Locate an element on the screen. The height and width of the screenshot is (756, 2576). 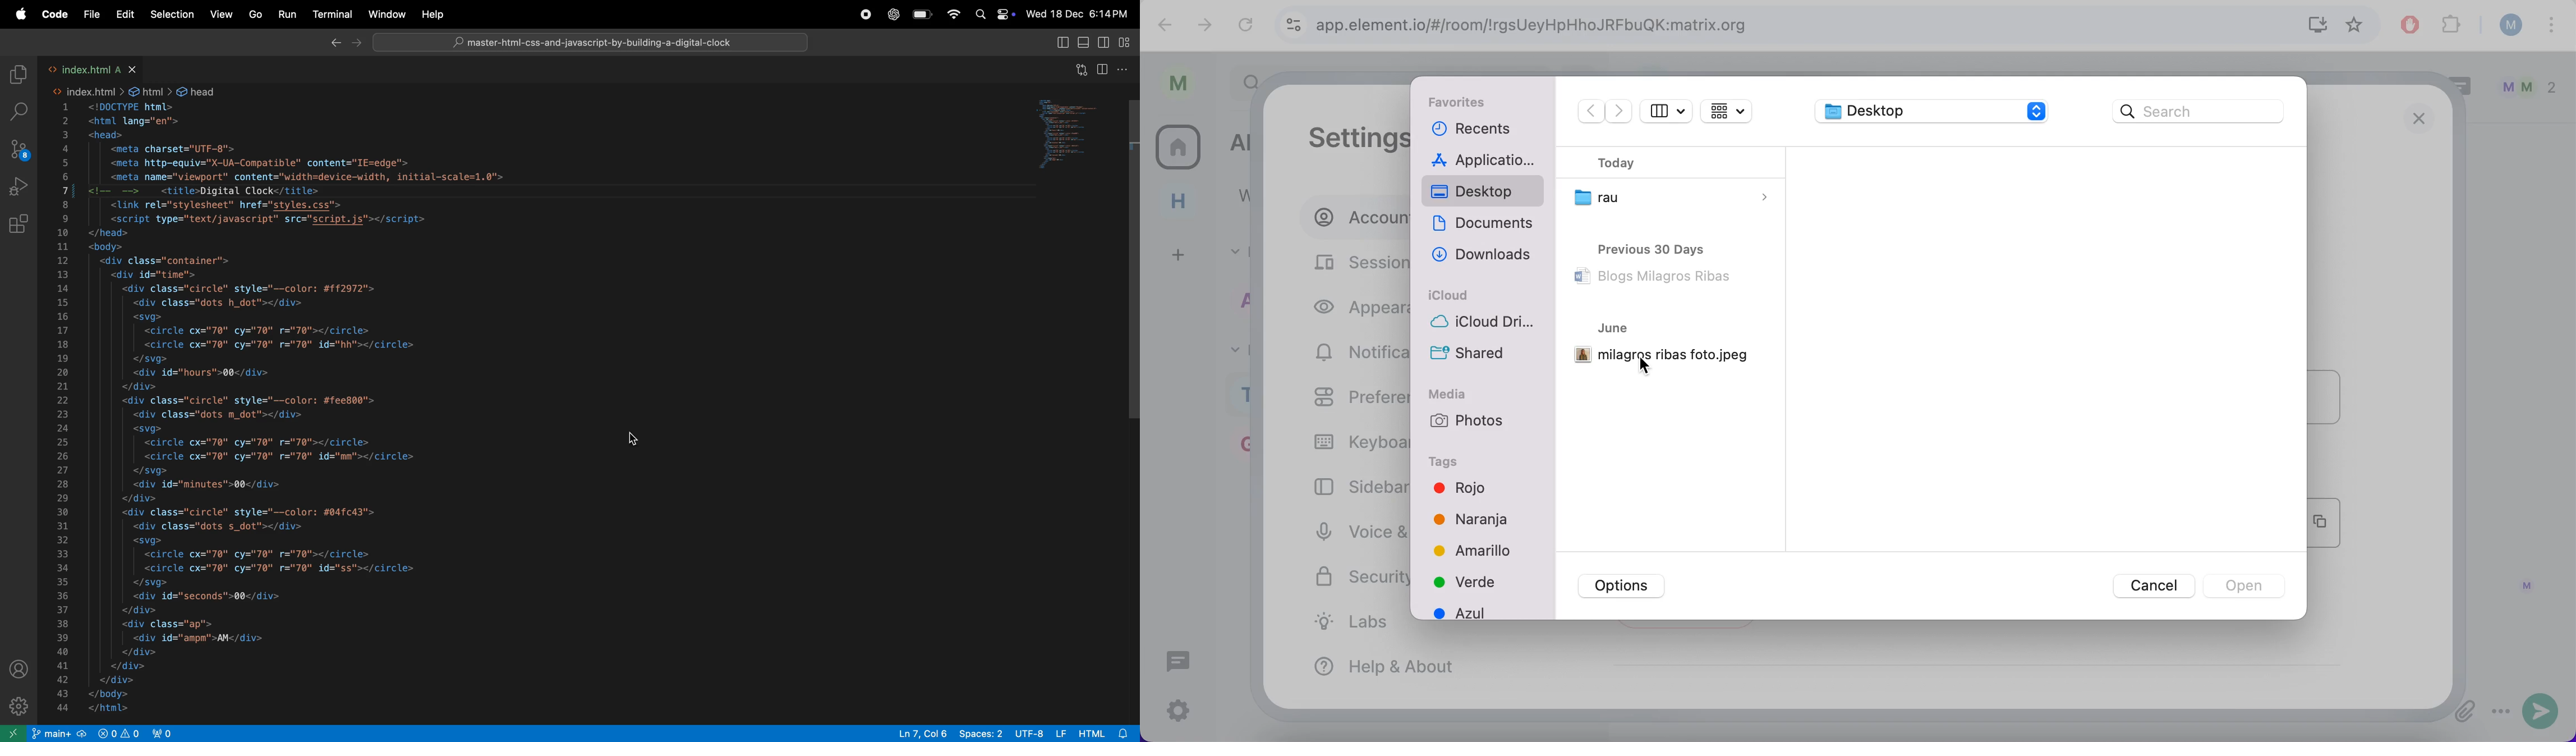
no problems is located at coordinates (117, 732).